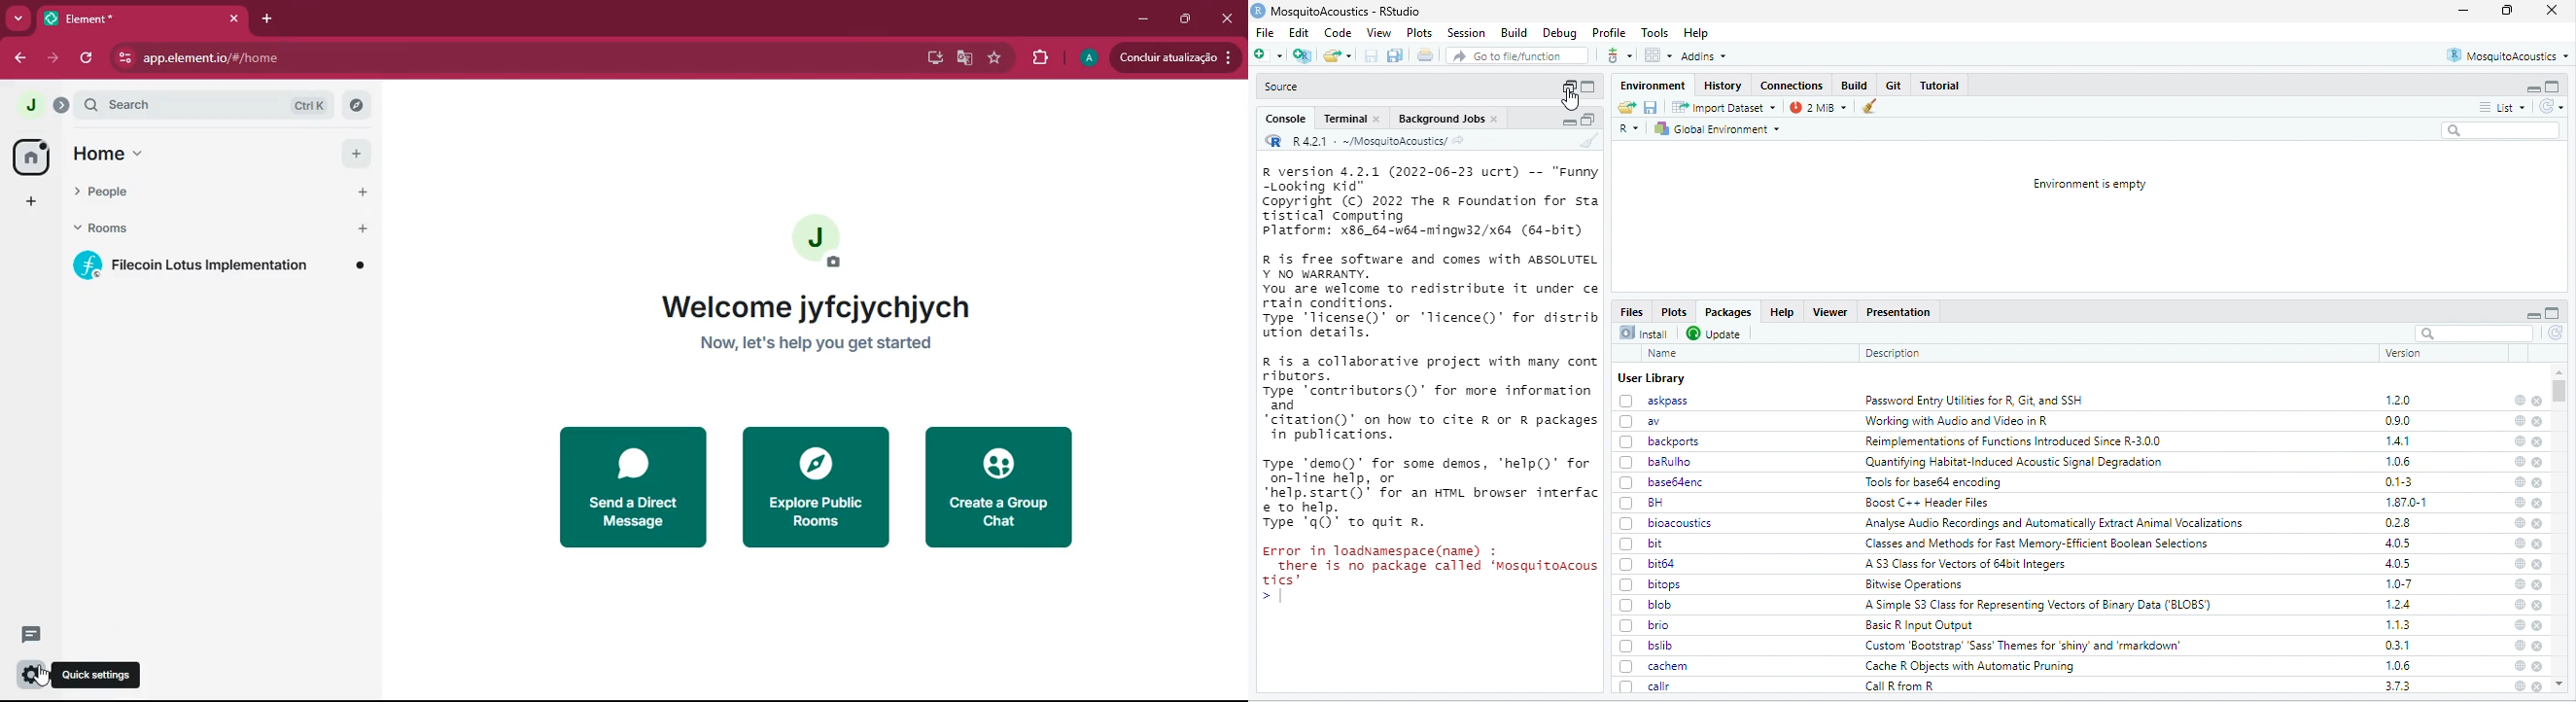  I want to click on Addins, so click(1704, 55).